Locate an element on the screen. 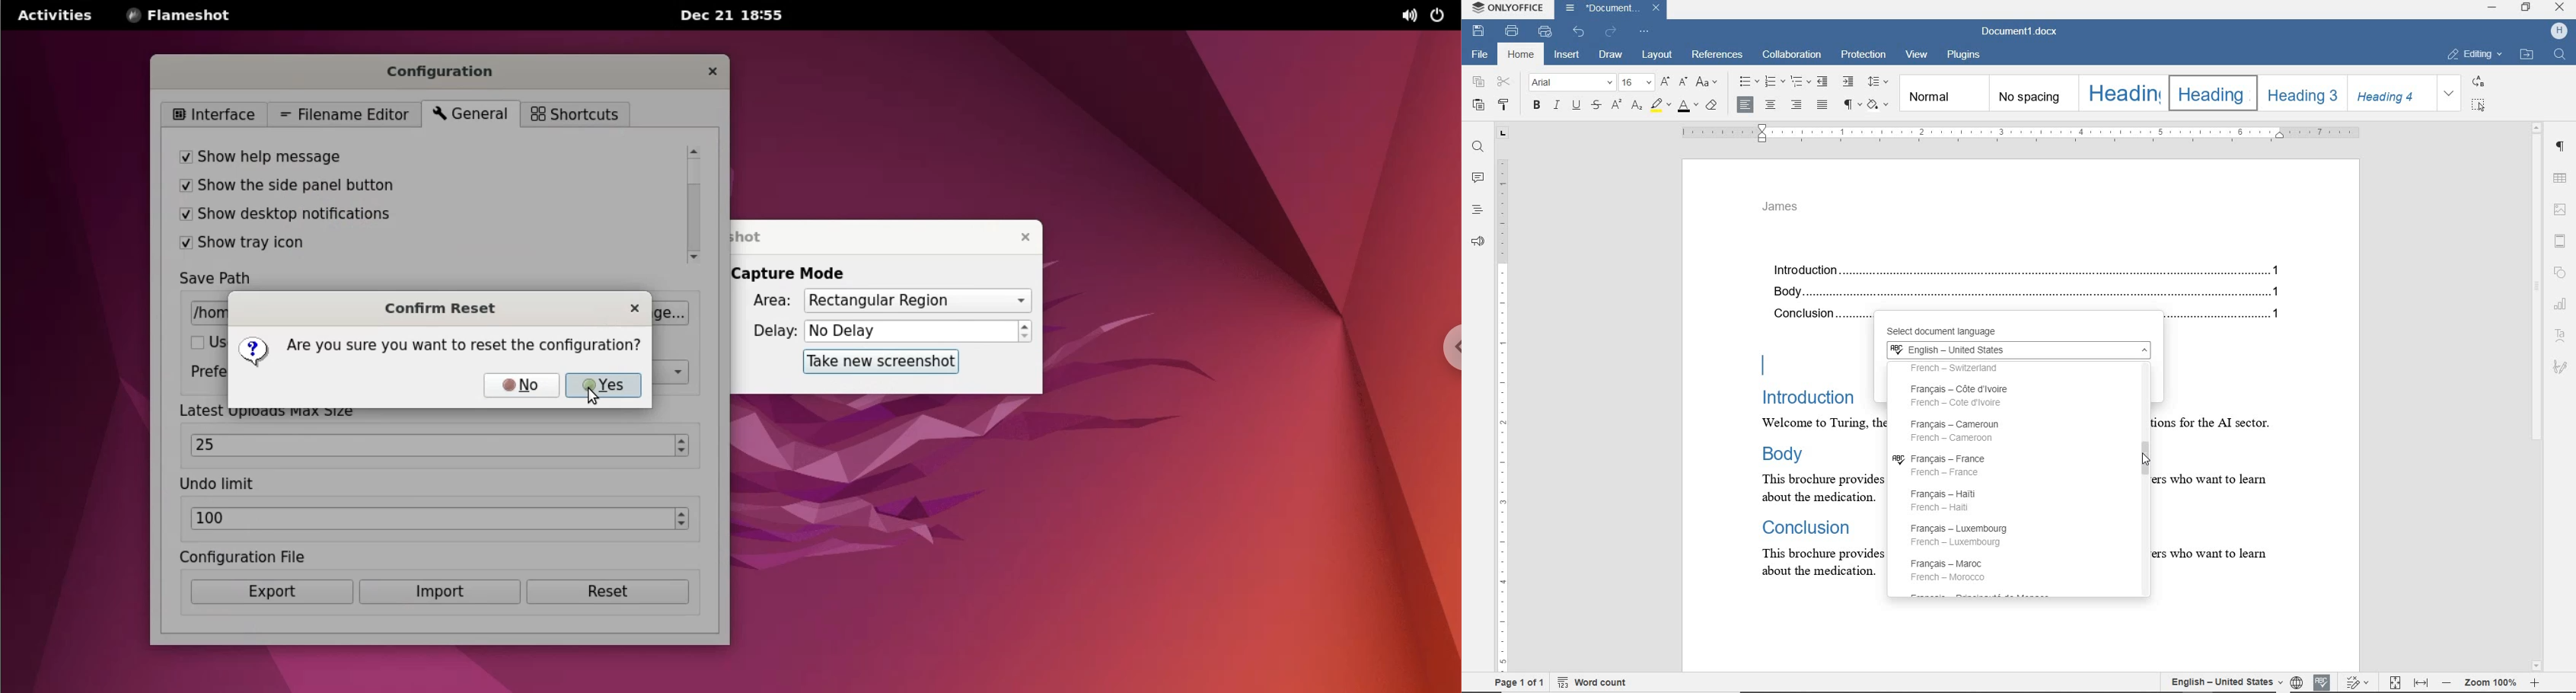 The height and width of the screenshot is (700, 2576). mouse pointer is located at coordinates (2148, 463).